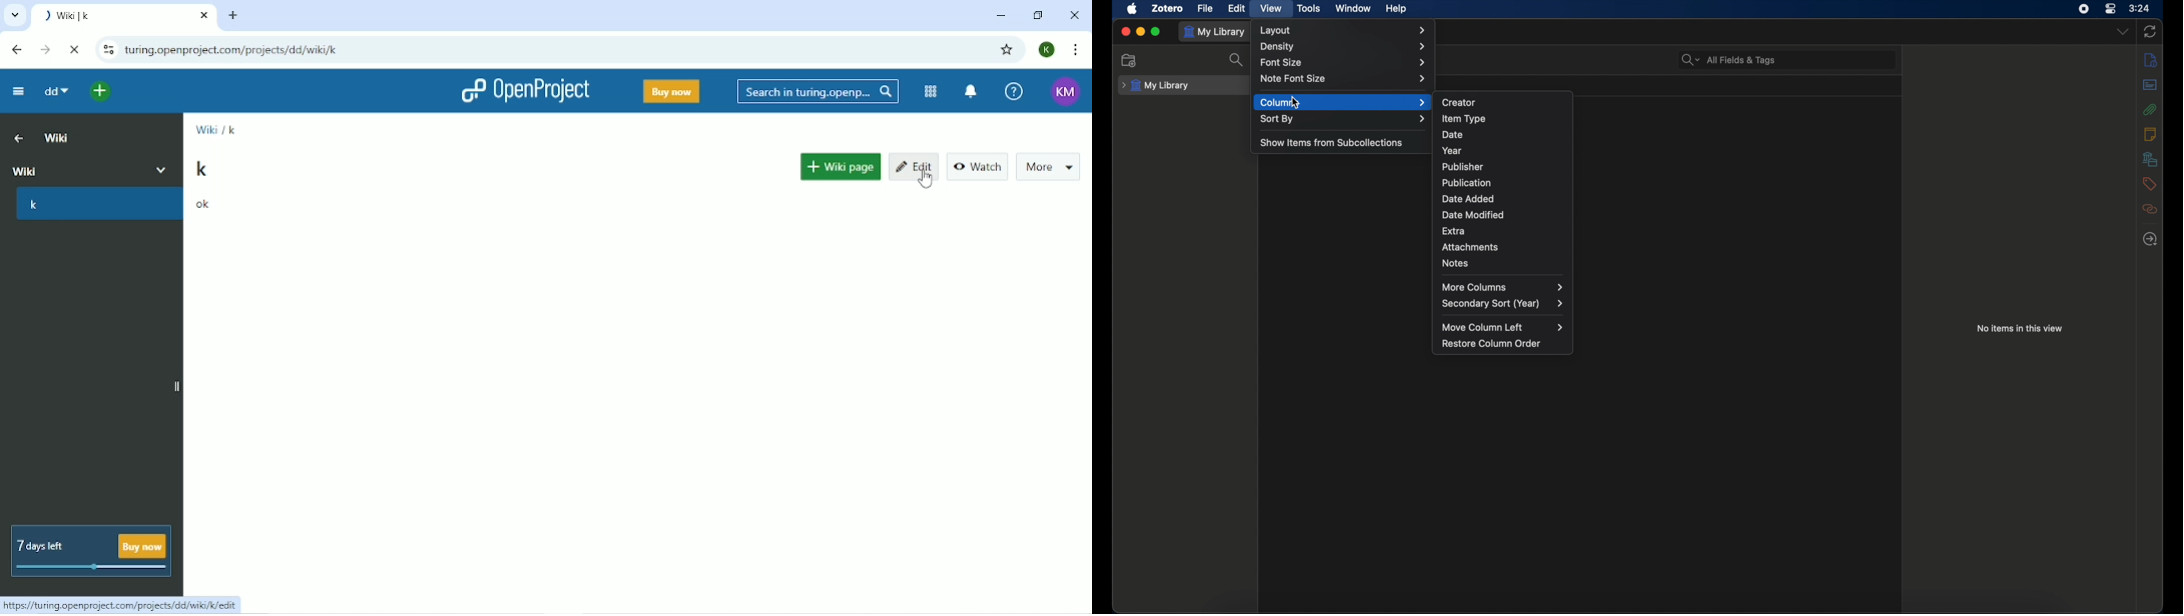 The image size is (2184, 616). What do you see at coordinates (1006, 49) in the screenshot?
I see `Bookmark this tab` at bounding box center [1006, 49].